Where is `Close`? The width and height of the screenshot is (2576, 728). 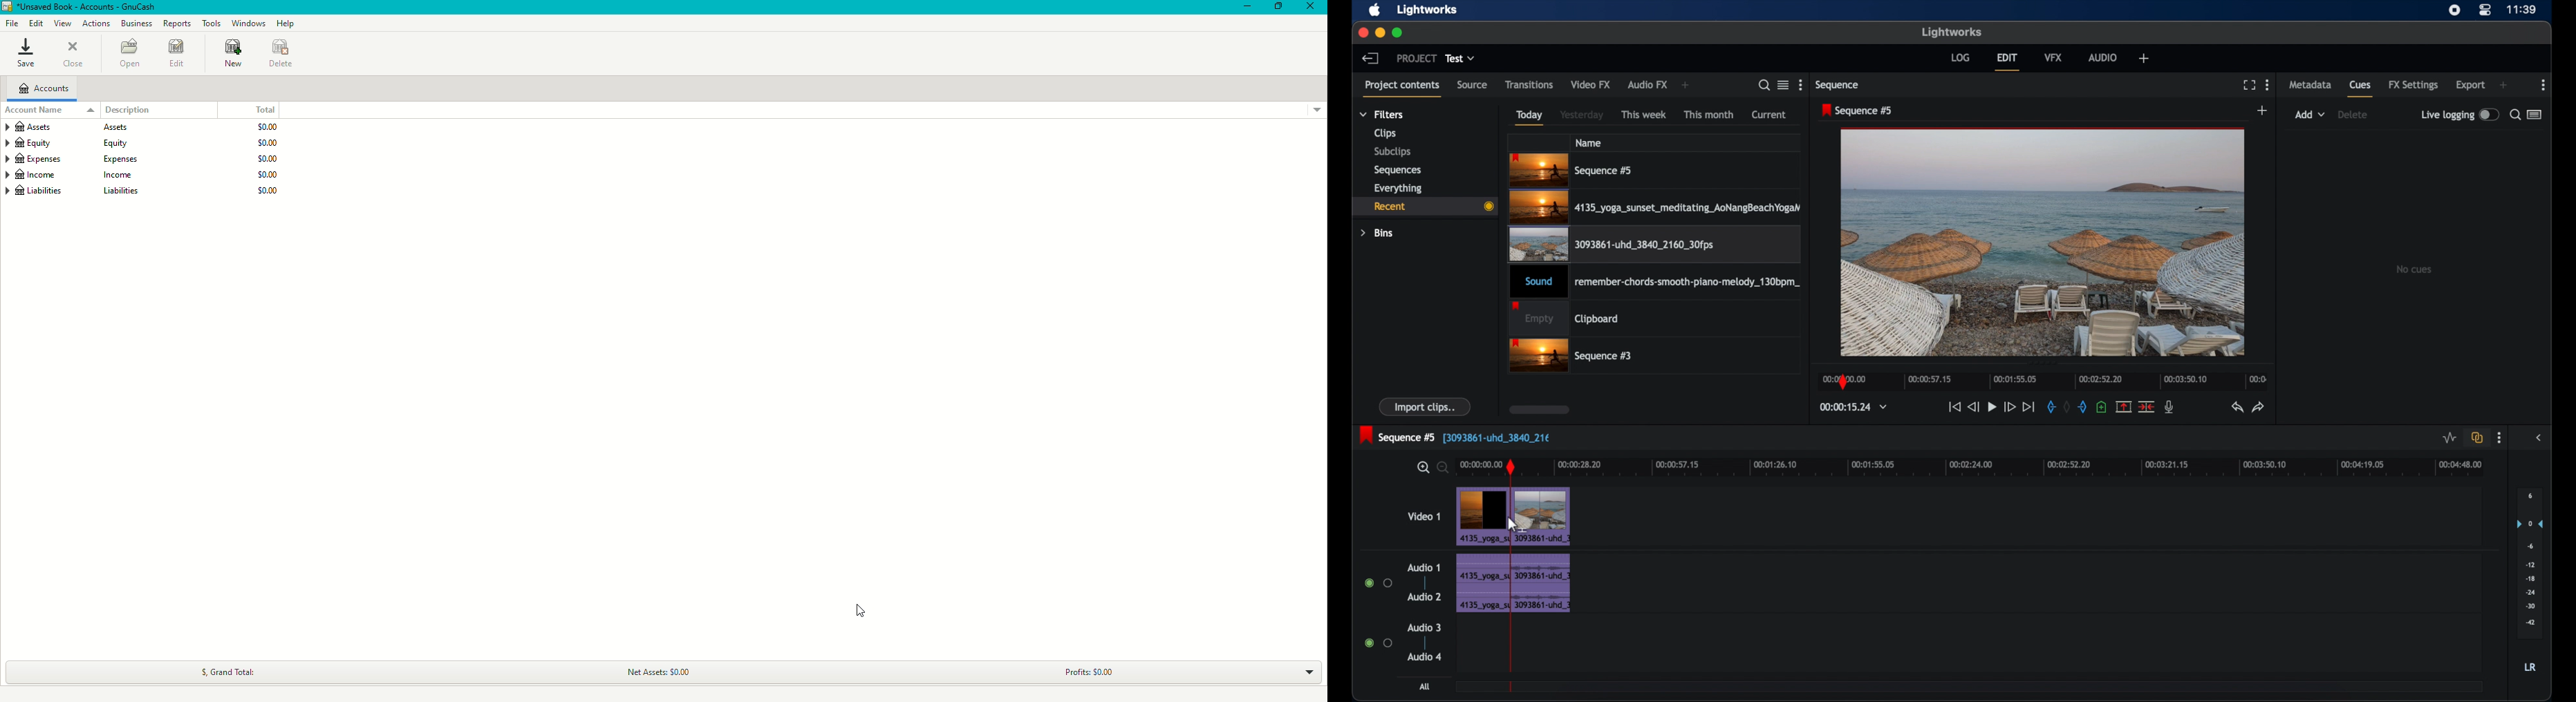
Close is located at coordinates (74, 54).